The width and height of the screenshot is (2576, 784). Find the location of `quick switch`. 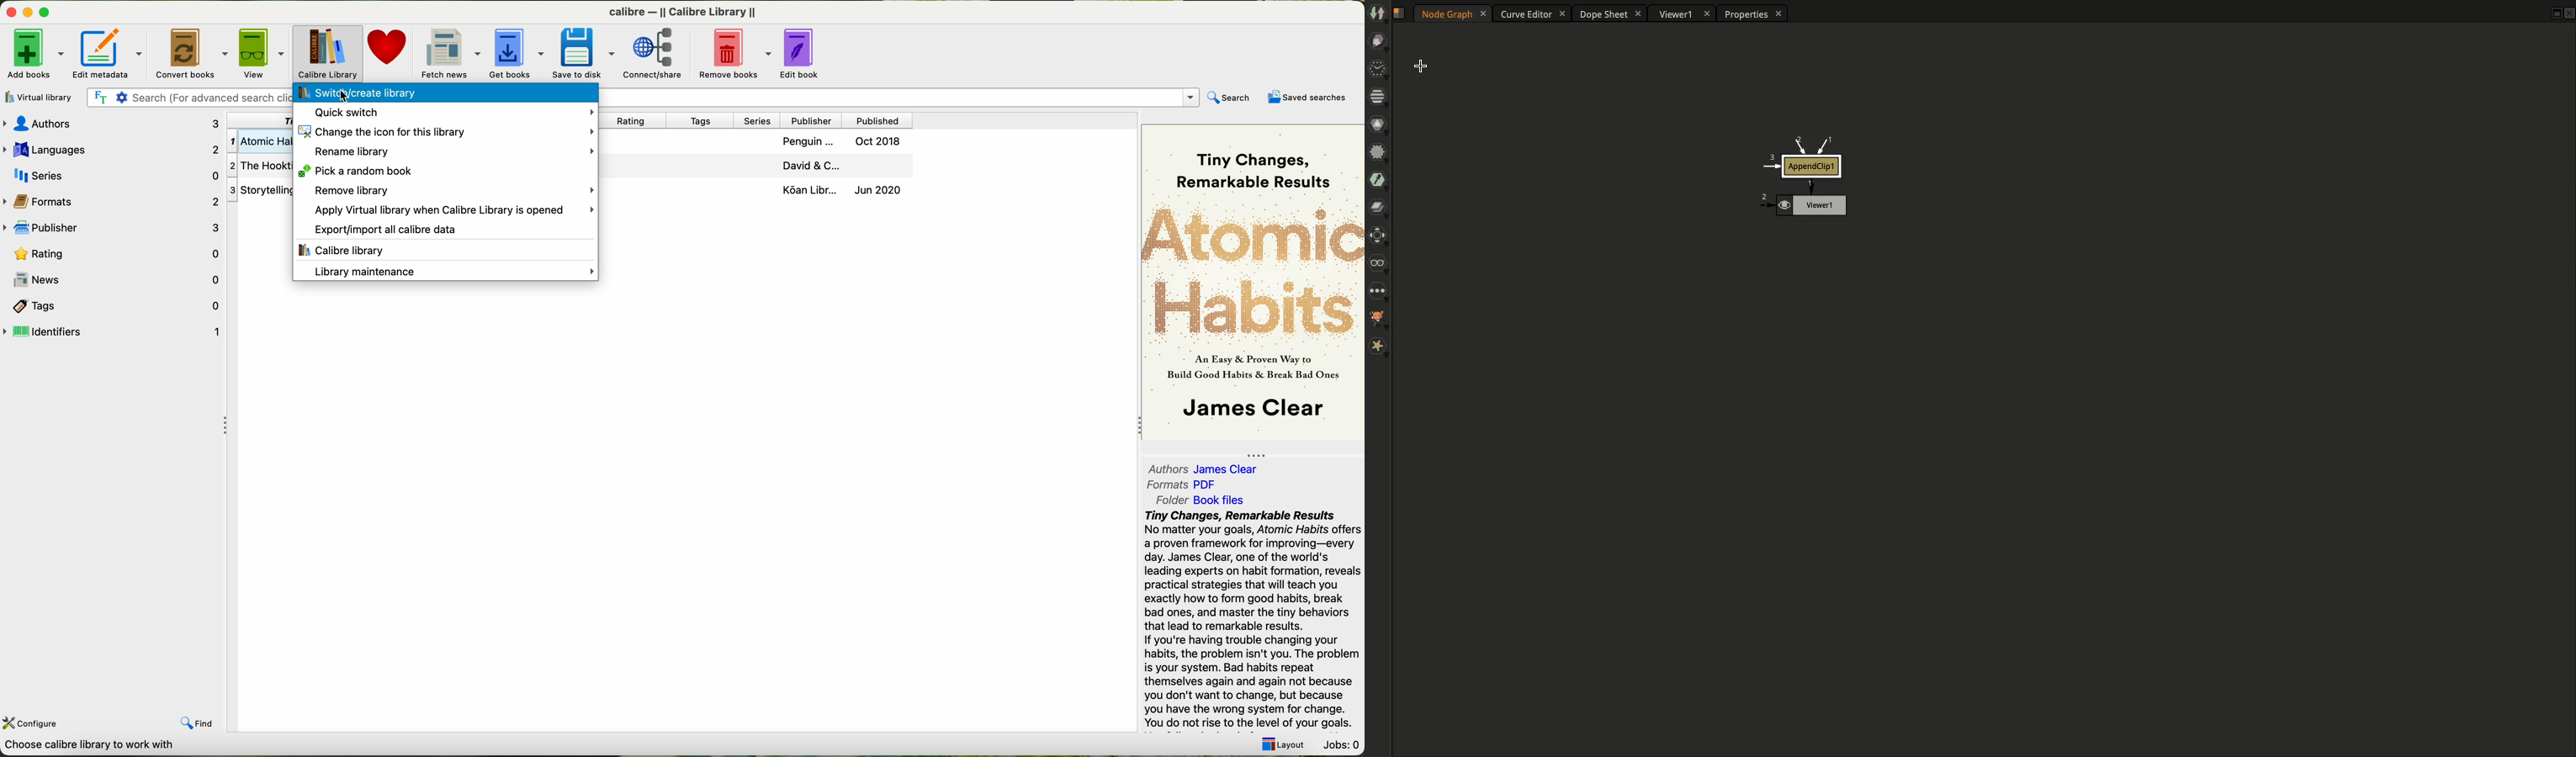

quick switch is located at coordinates (446, 111).